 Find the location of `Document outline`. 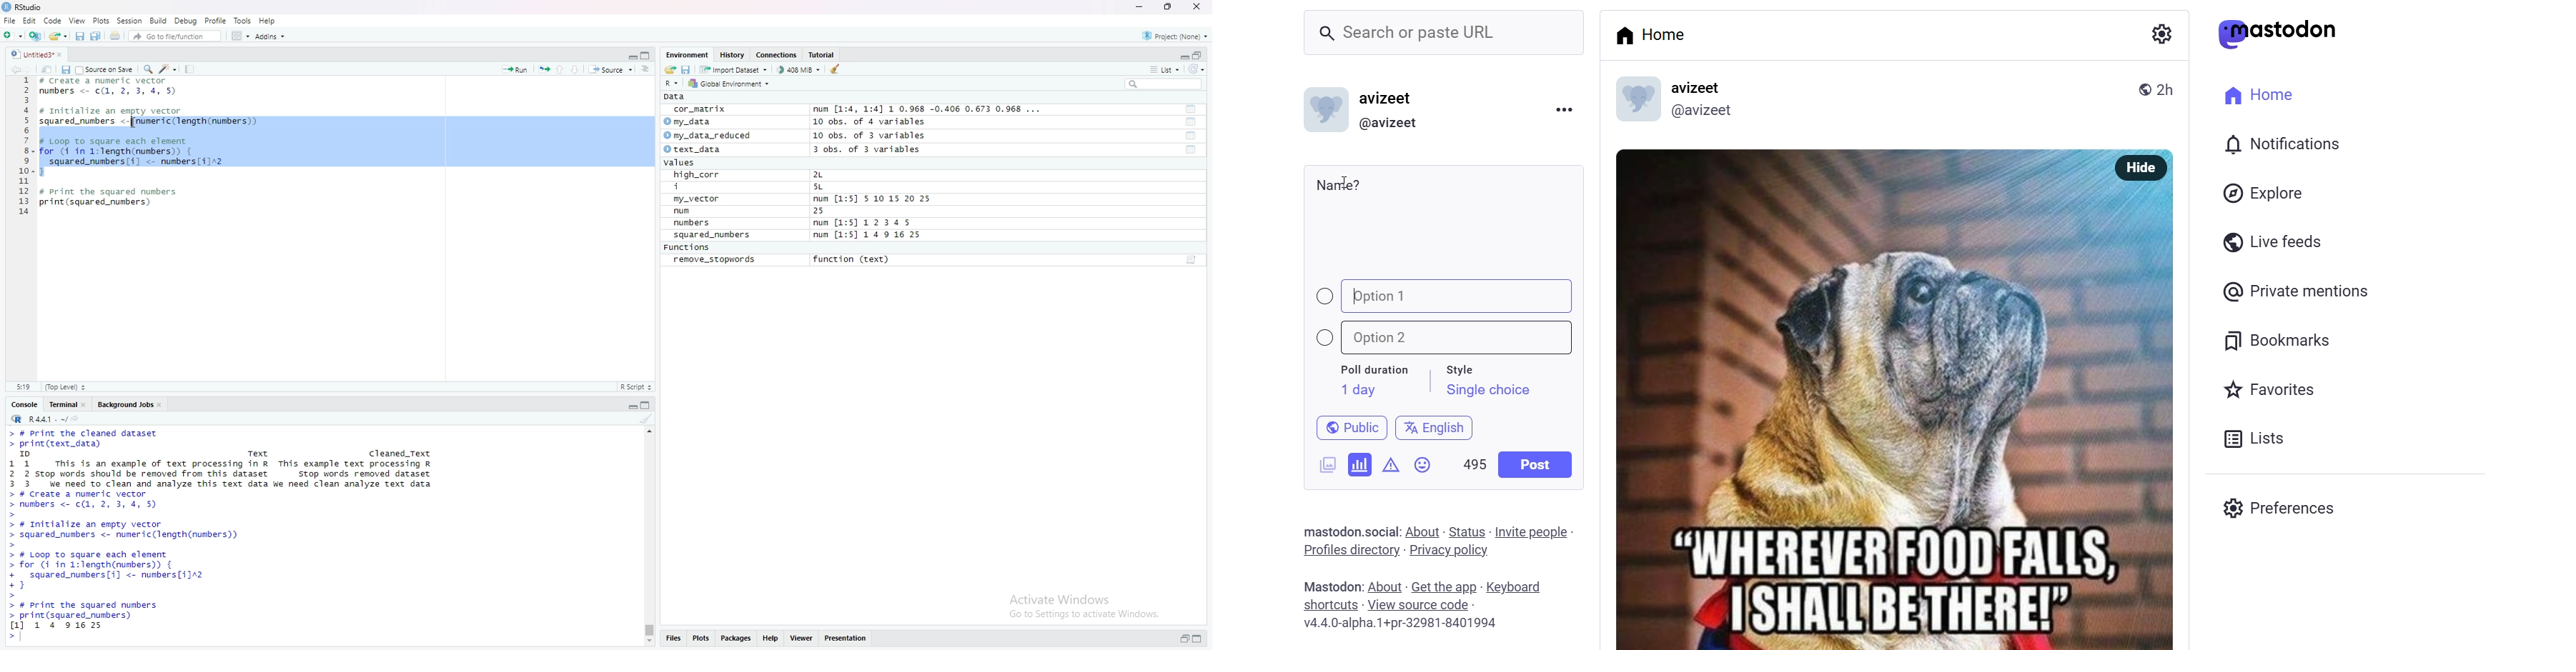

Document outline is located at coordinates (647, 69).